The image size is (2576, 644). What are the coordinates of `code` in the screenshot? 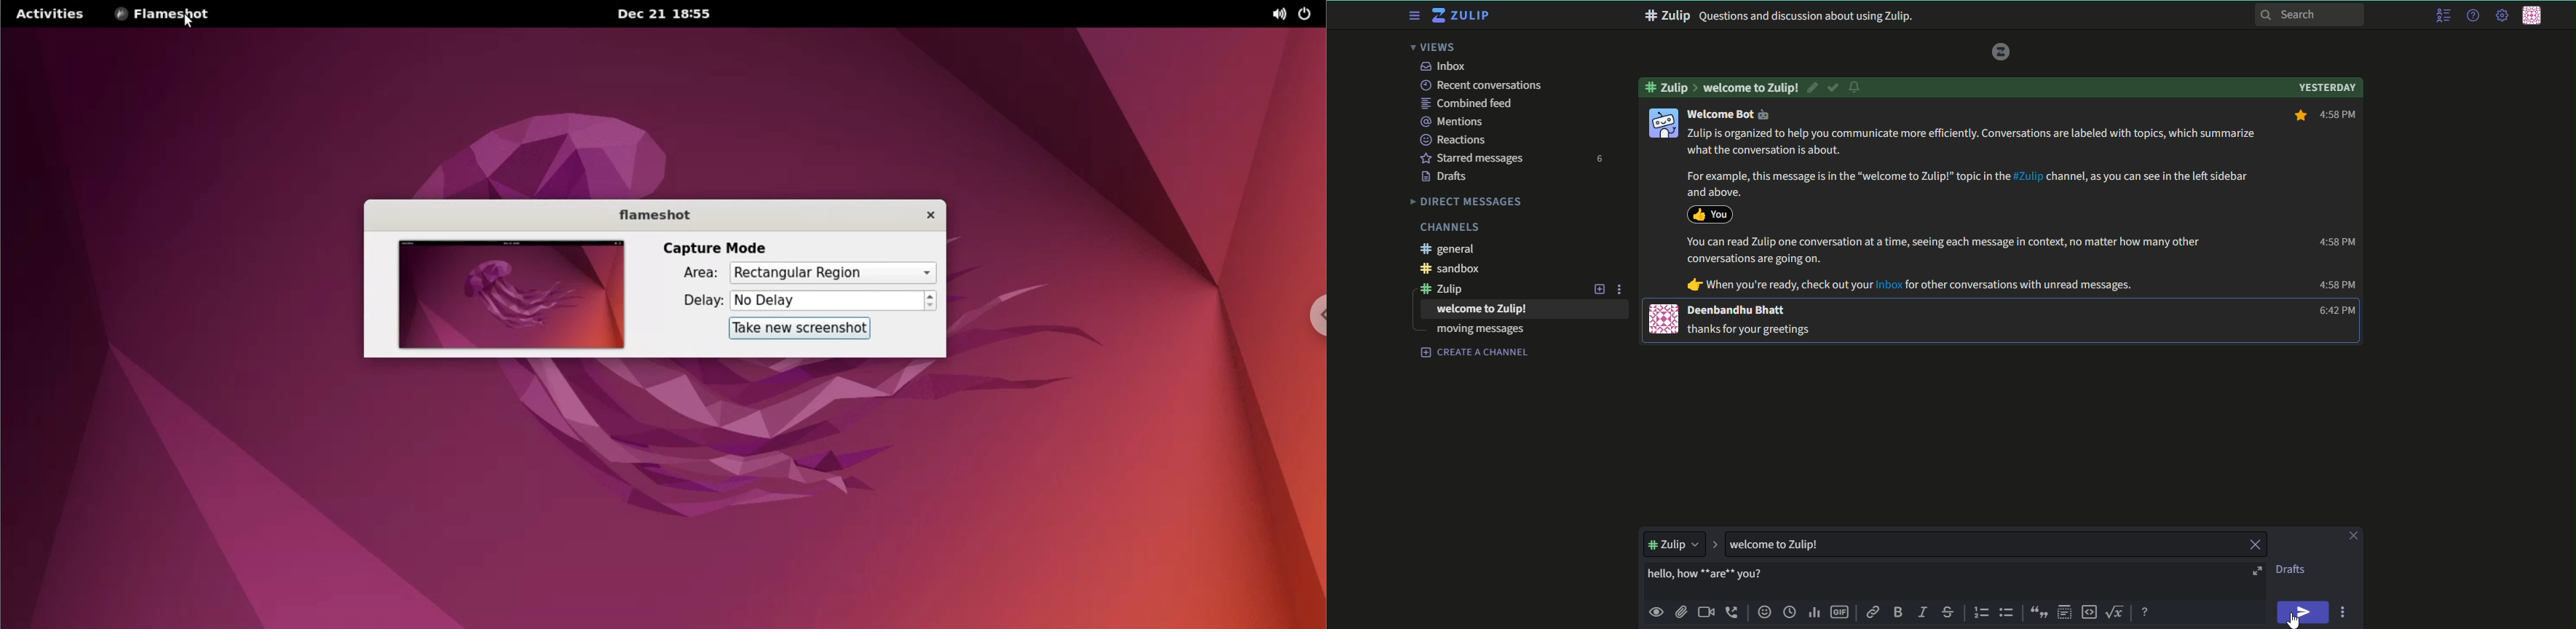 It's located at (2090, 612).